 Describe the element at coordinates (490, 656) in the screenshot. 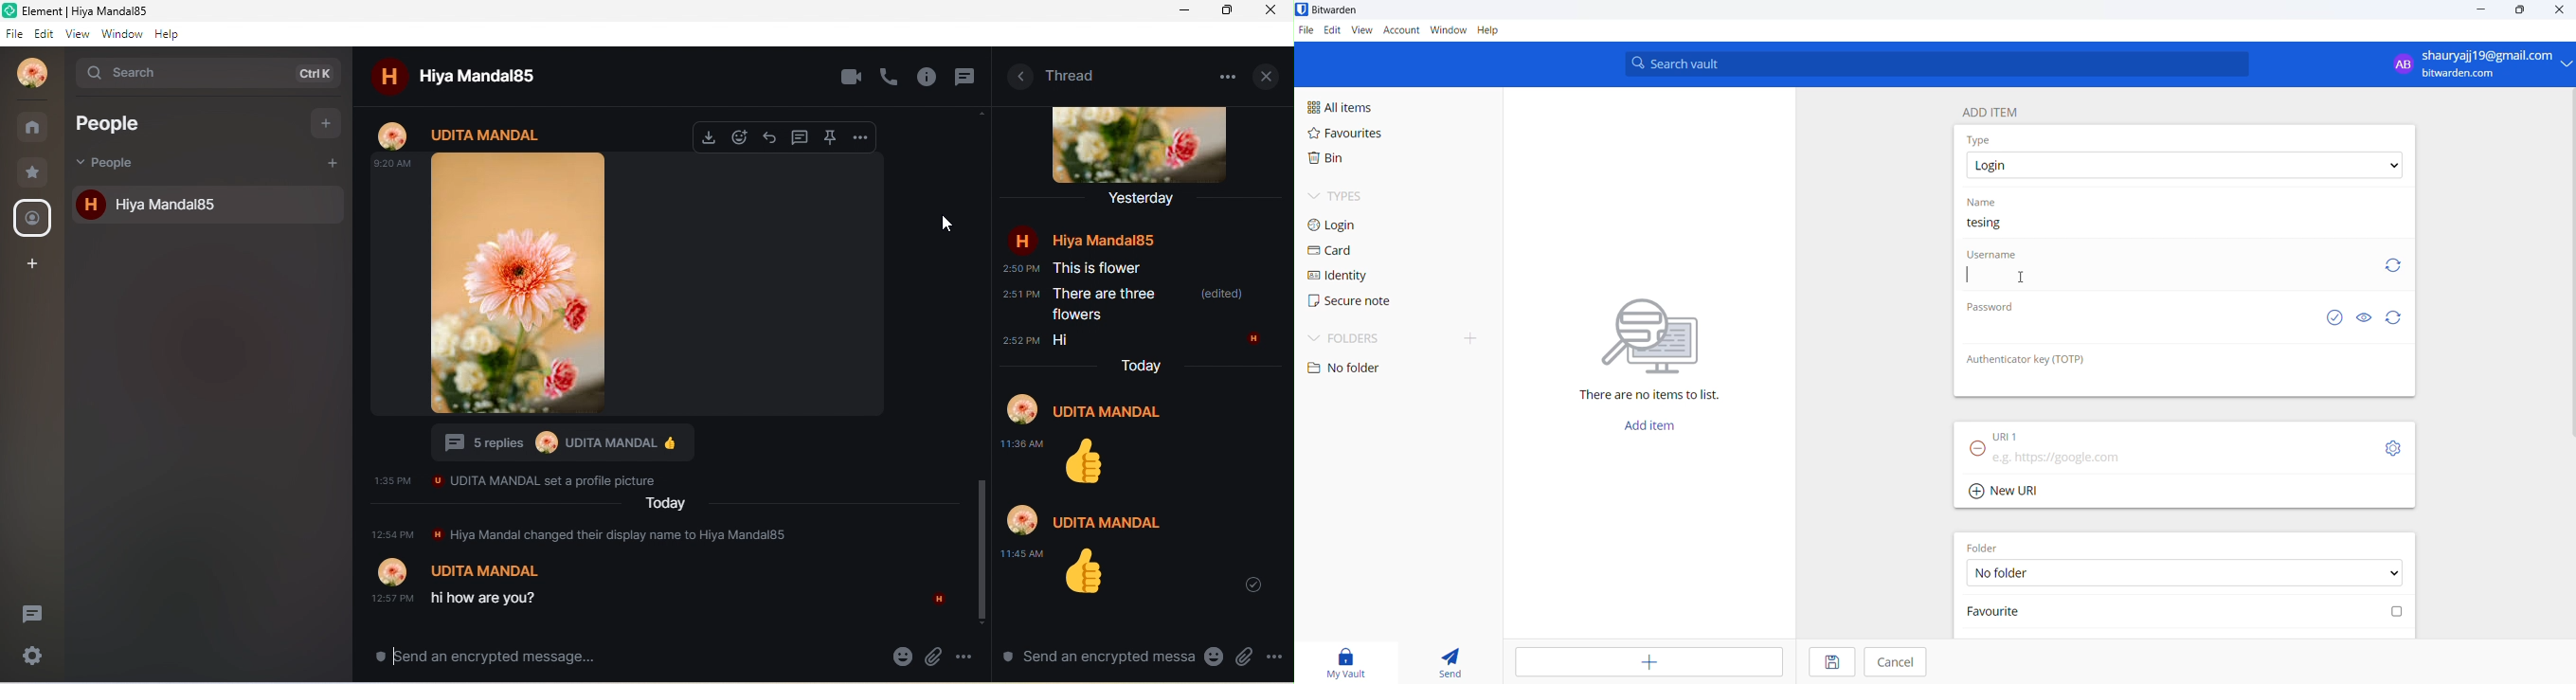

I see `send an encrypted message` at that location.